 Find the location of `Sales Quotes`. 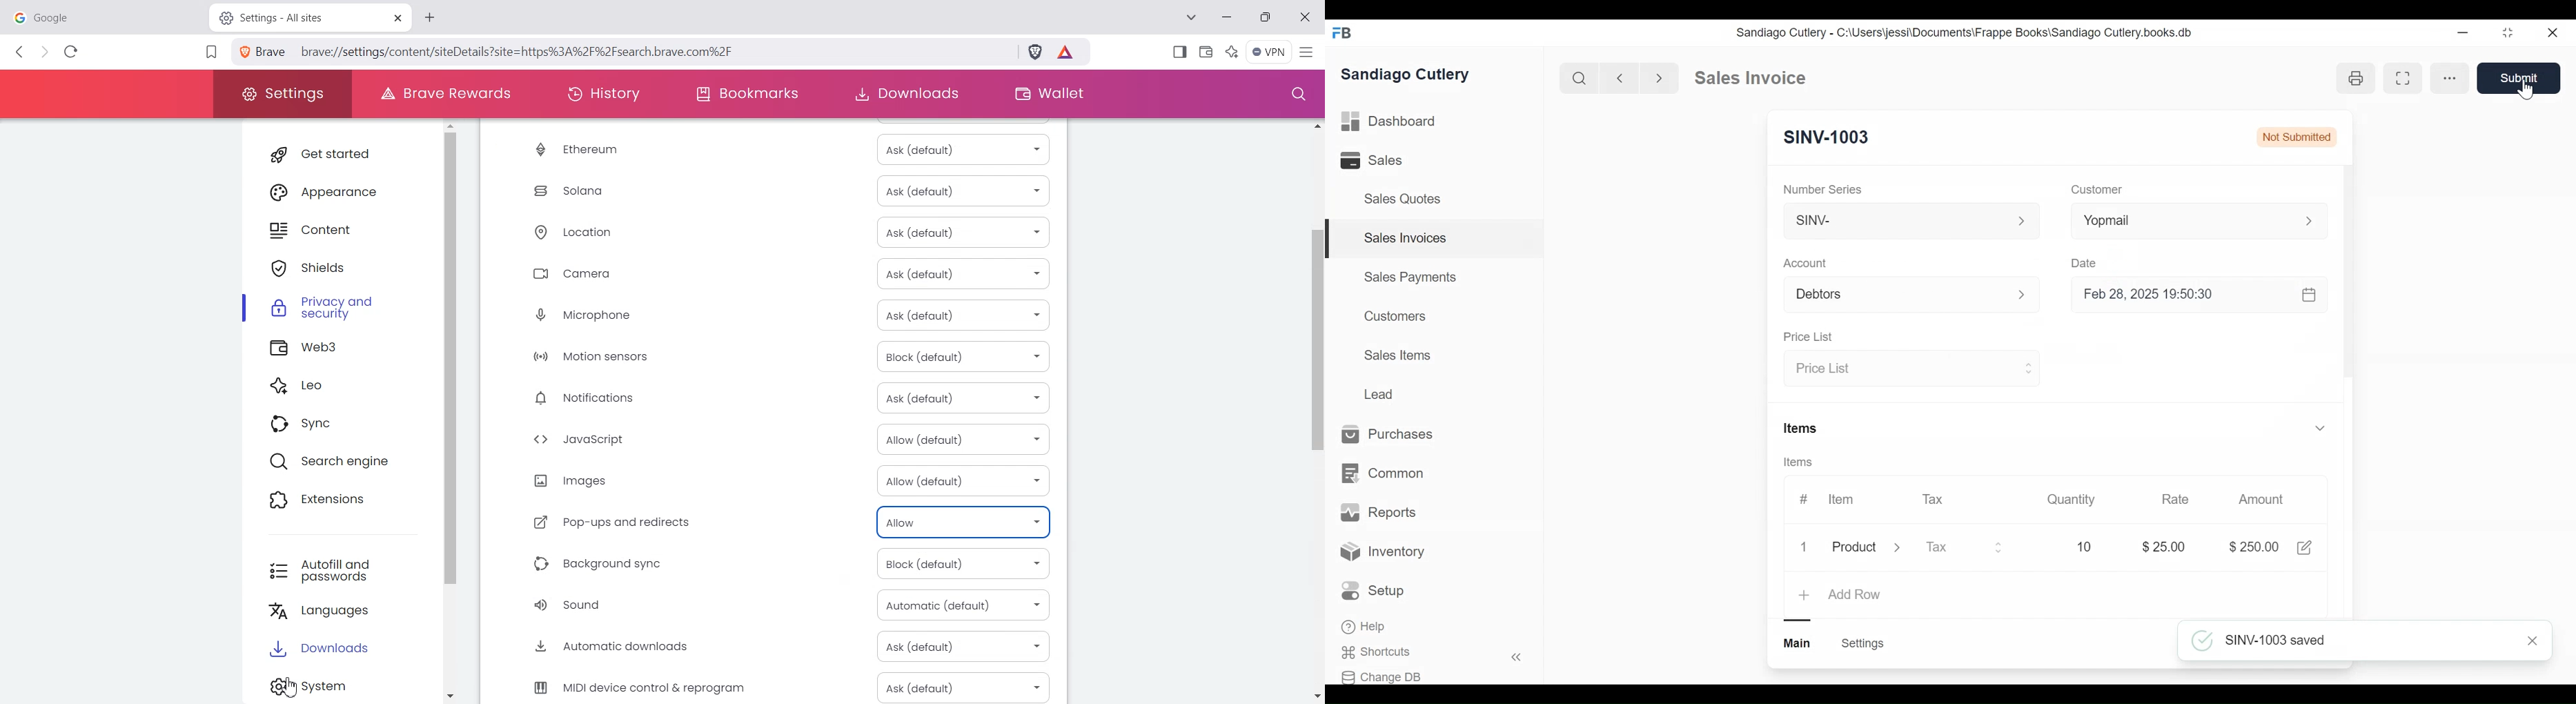

Sales Quotes is located at coordinates (1407, 199).